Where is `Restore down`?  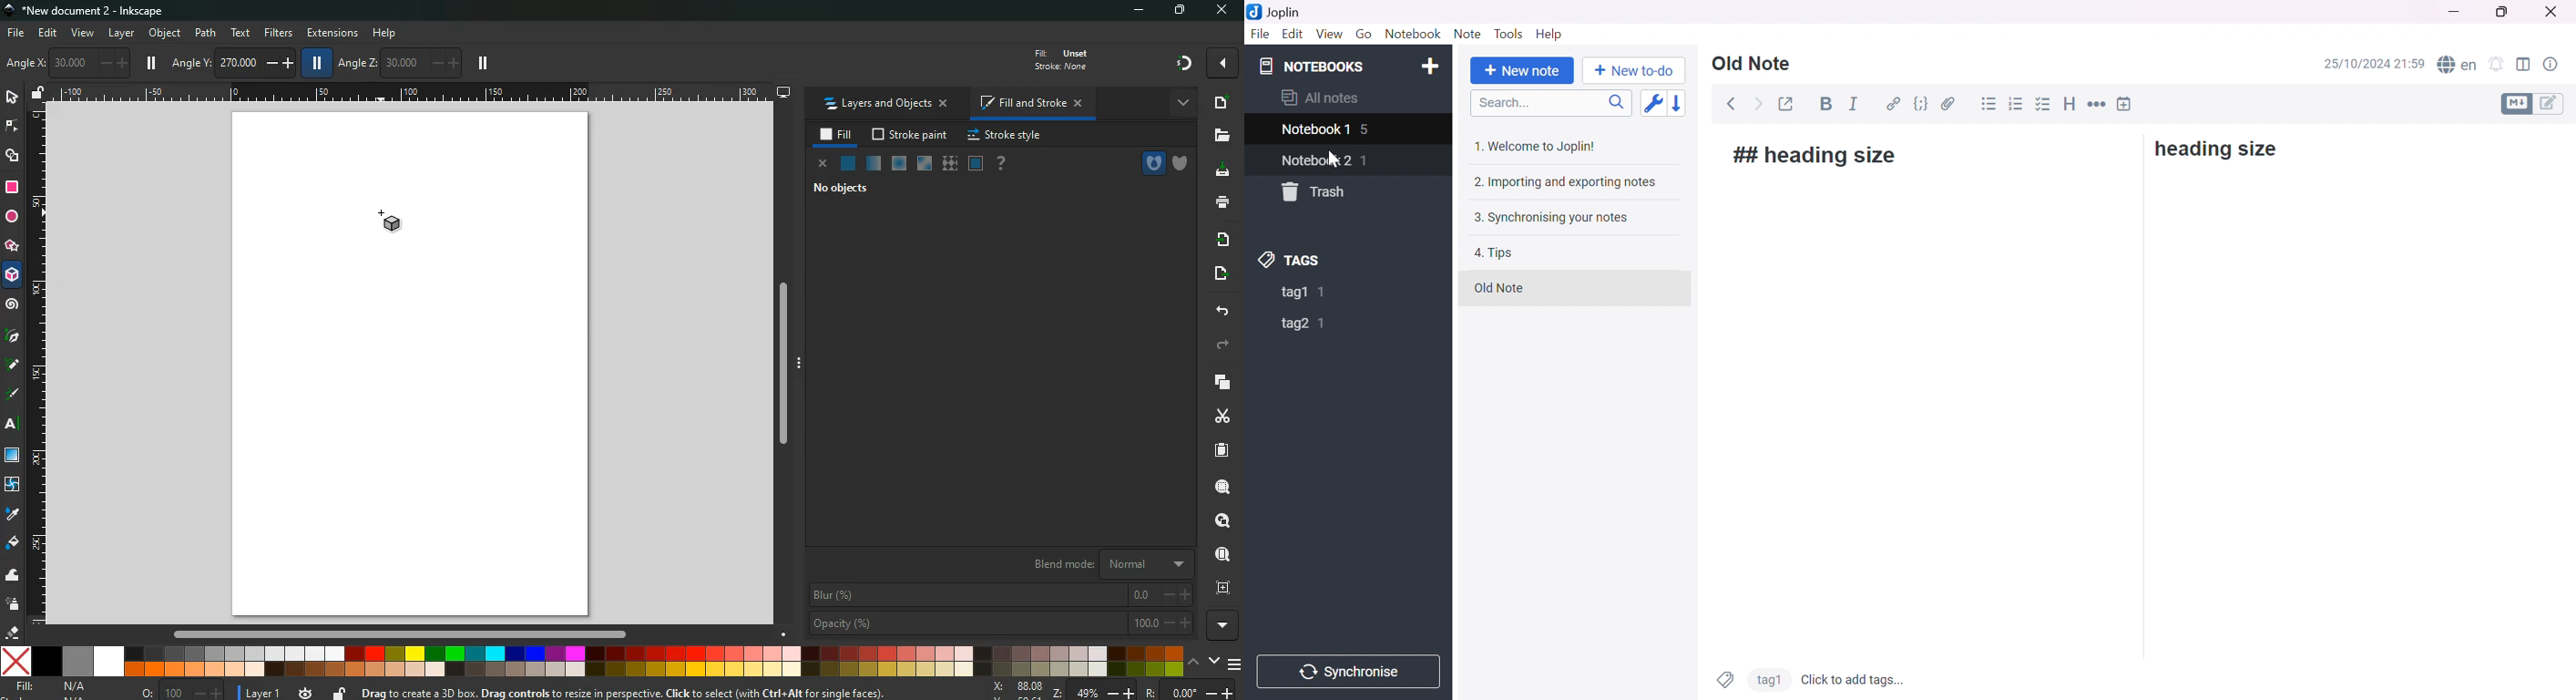 Restore down is located at coordinates (2504, 13).